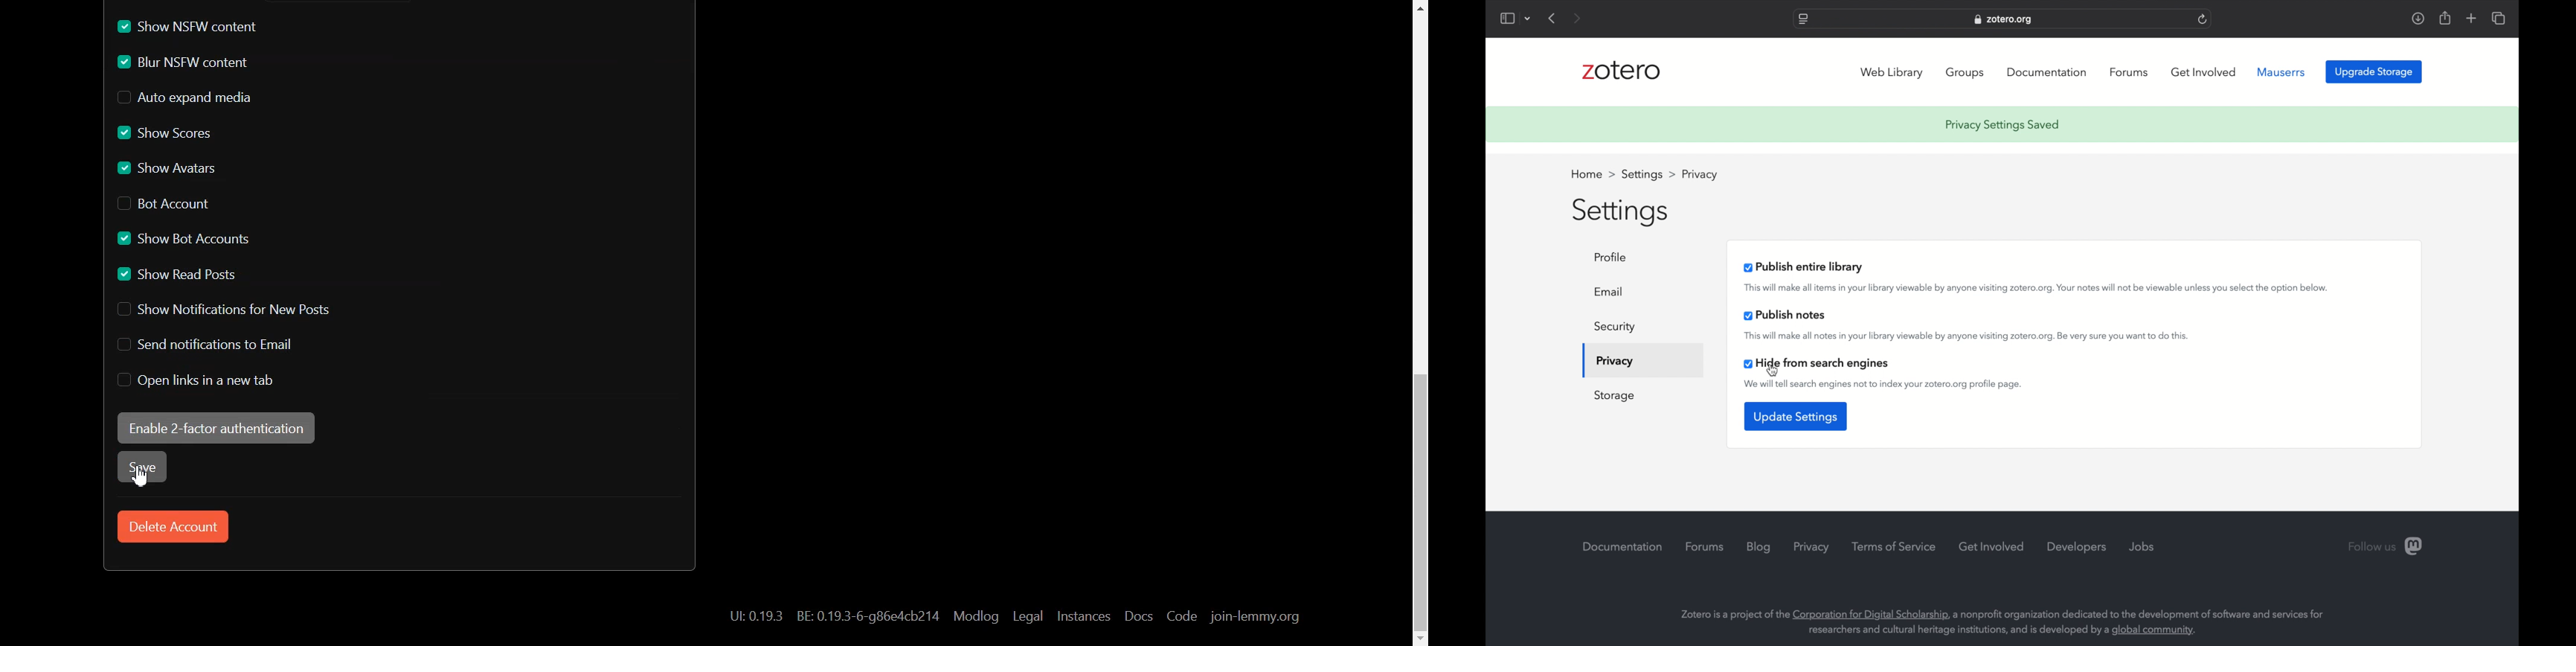 Image resolution: width=2576 pixels, height=672 pixels. I want to click on dropdown, so click(1528, 19).